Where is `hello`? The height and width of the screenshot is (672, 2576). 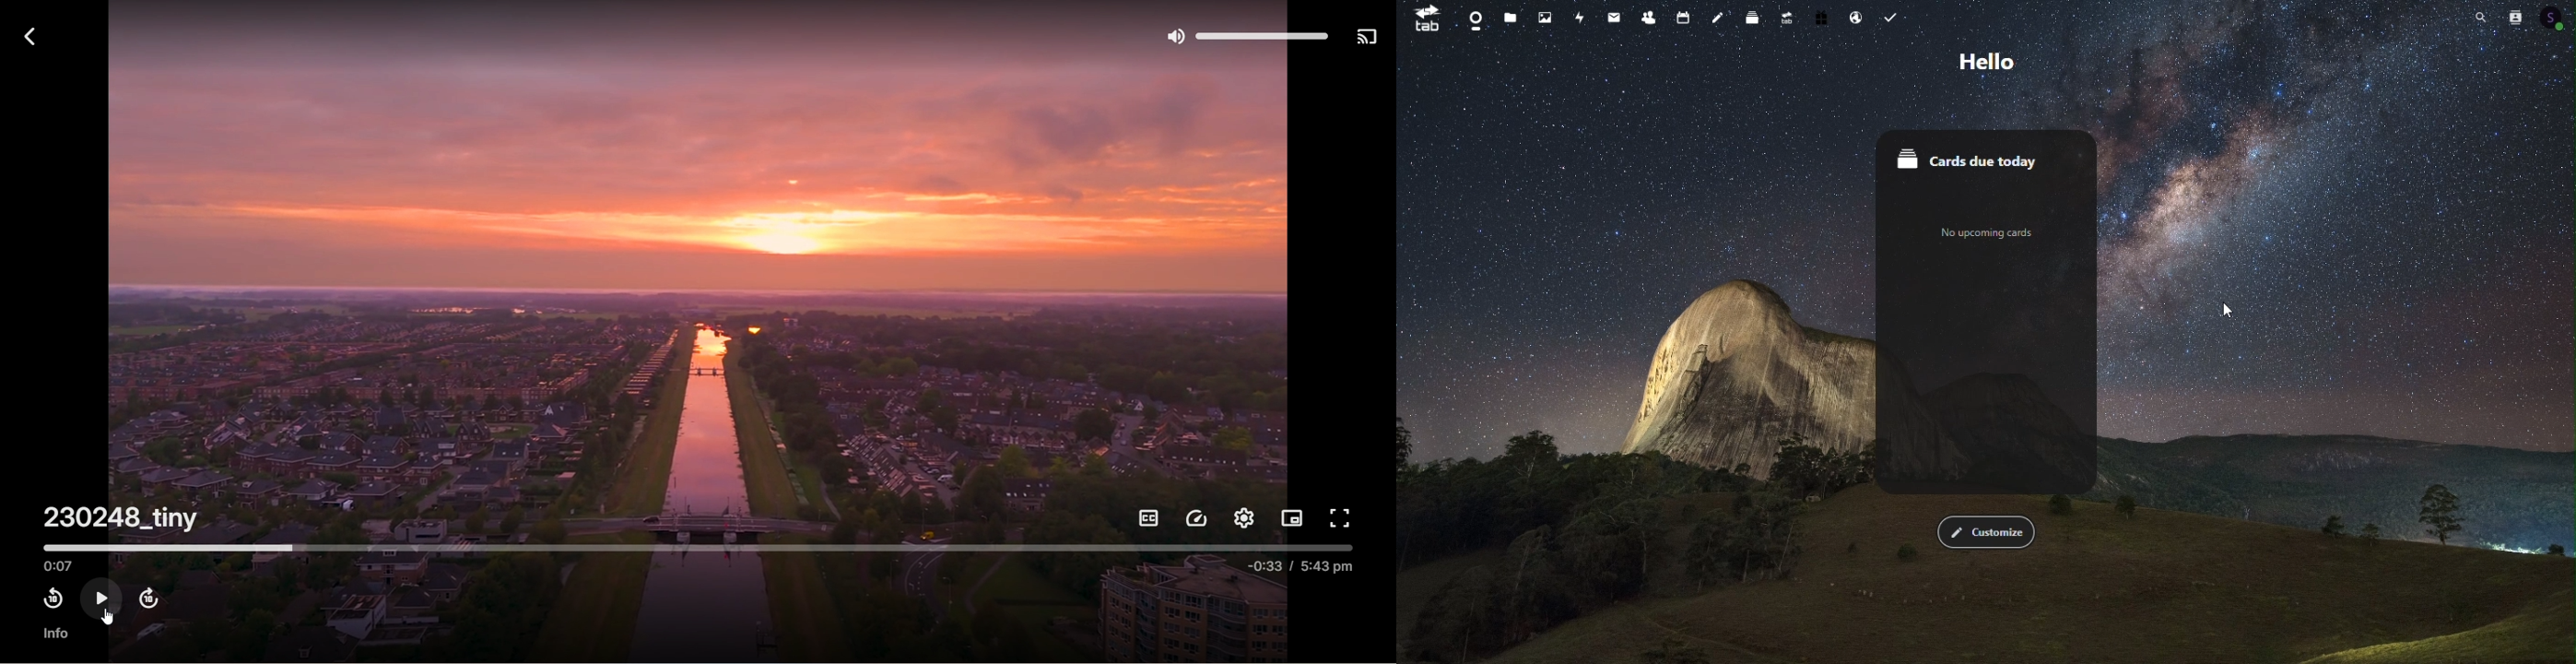 hello is located at coordinates (1991, 62).